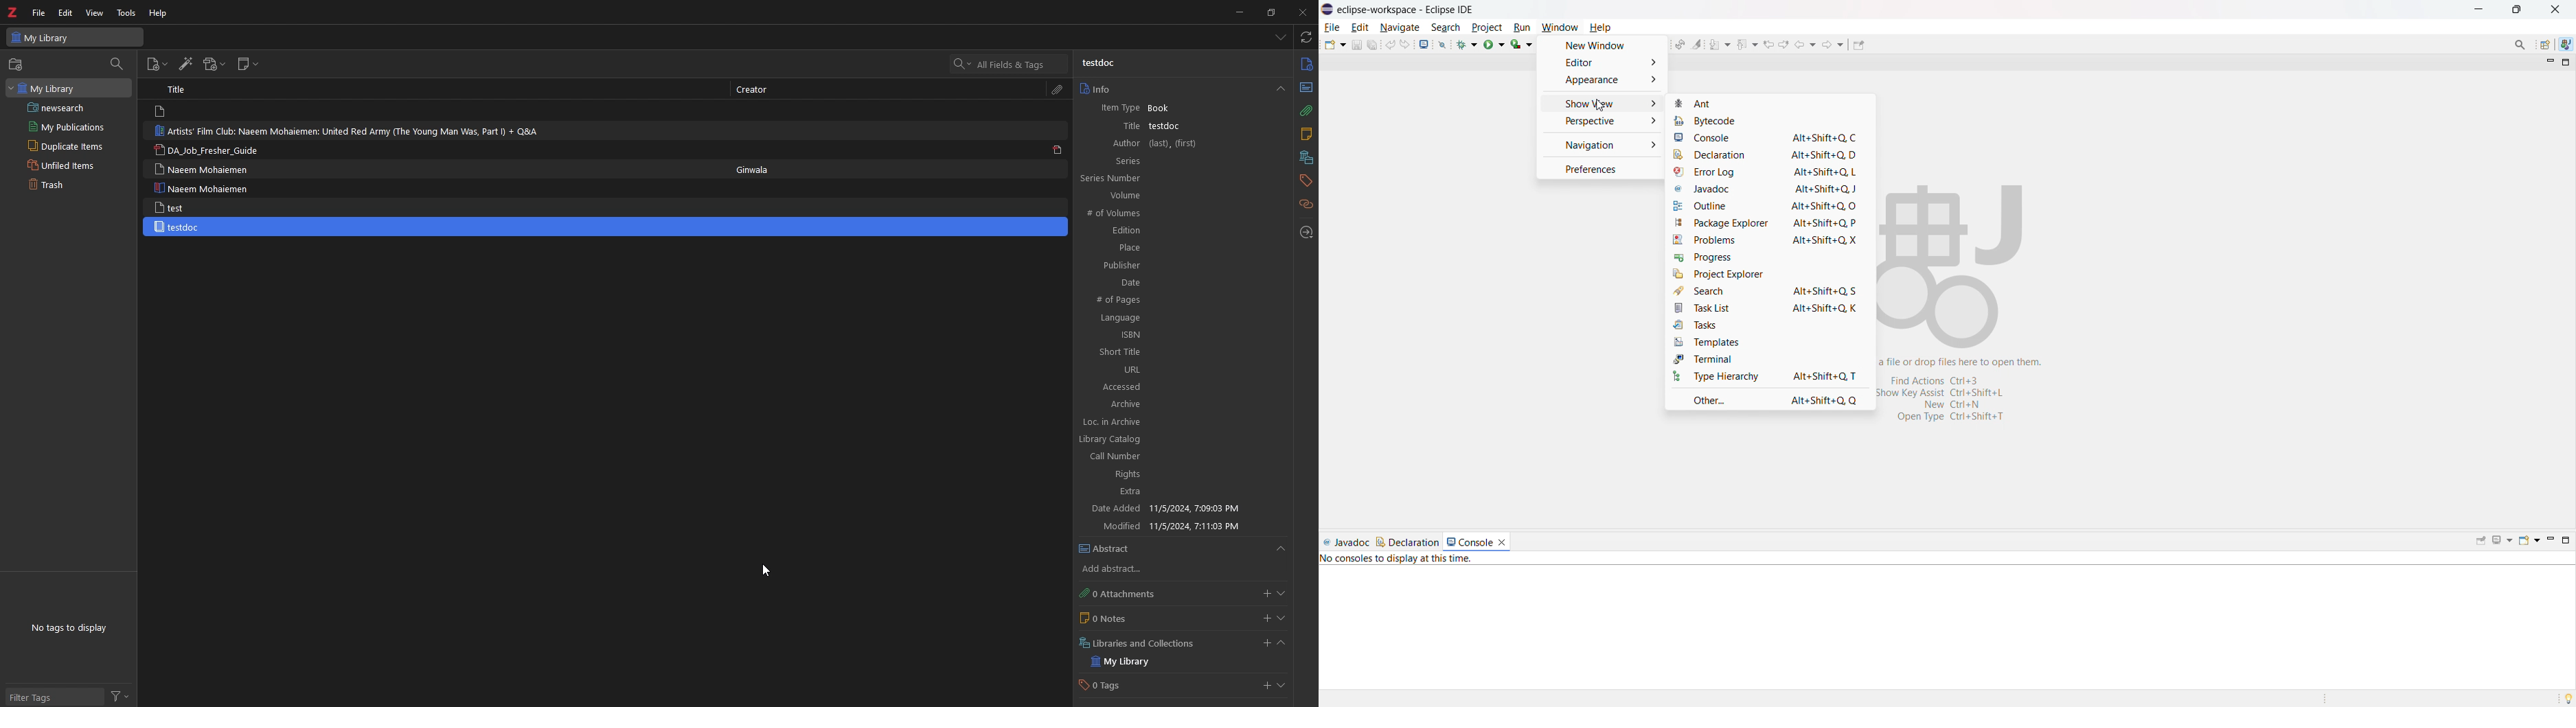 This screenshot has height=728, width=2576. Describe the element at coordinates (159, 12) in the screenshot. I see `help` at that location.